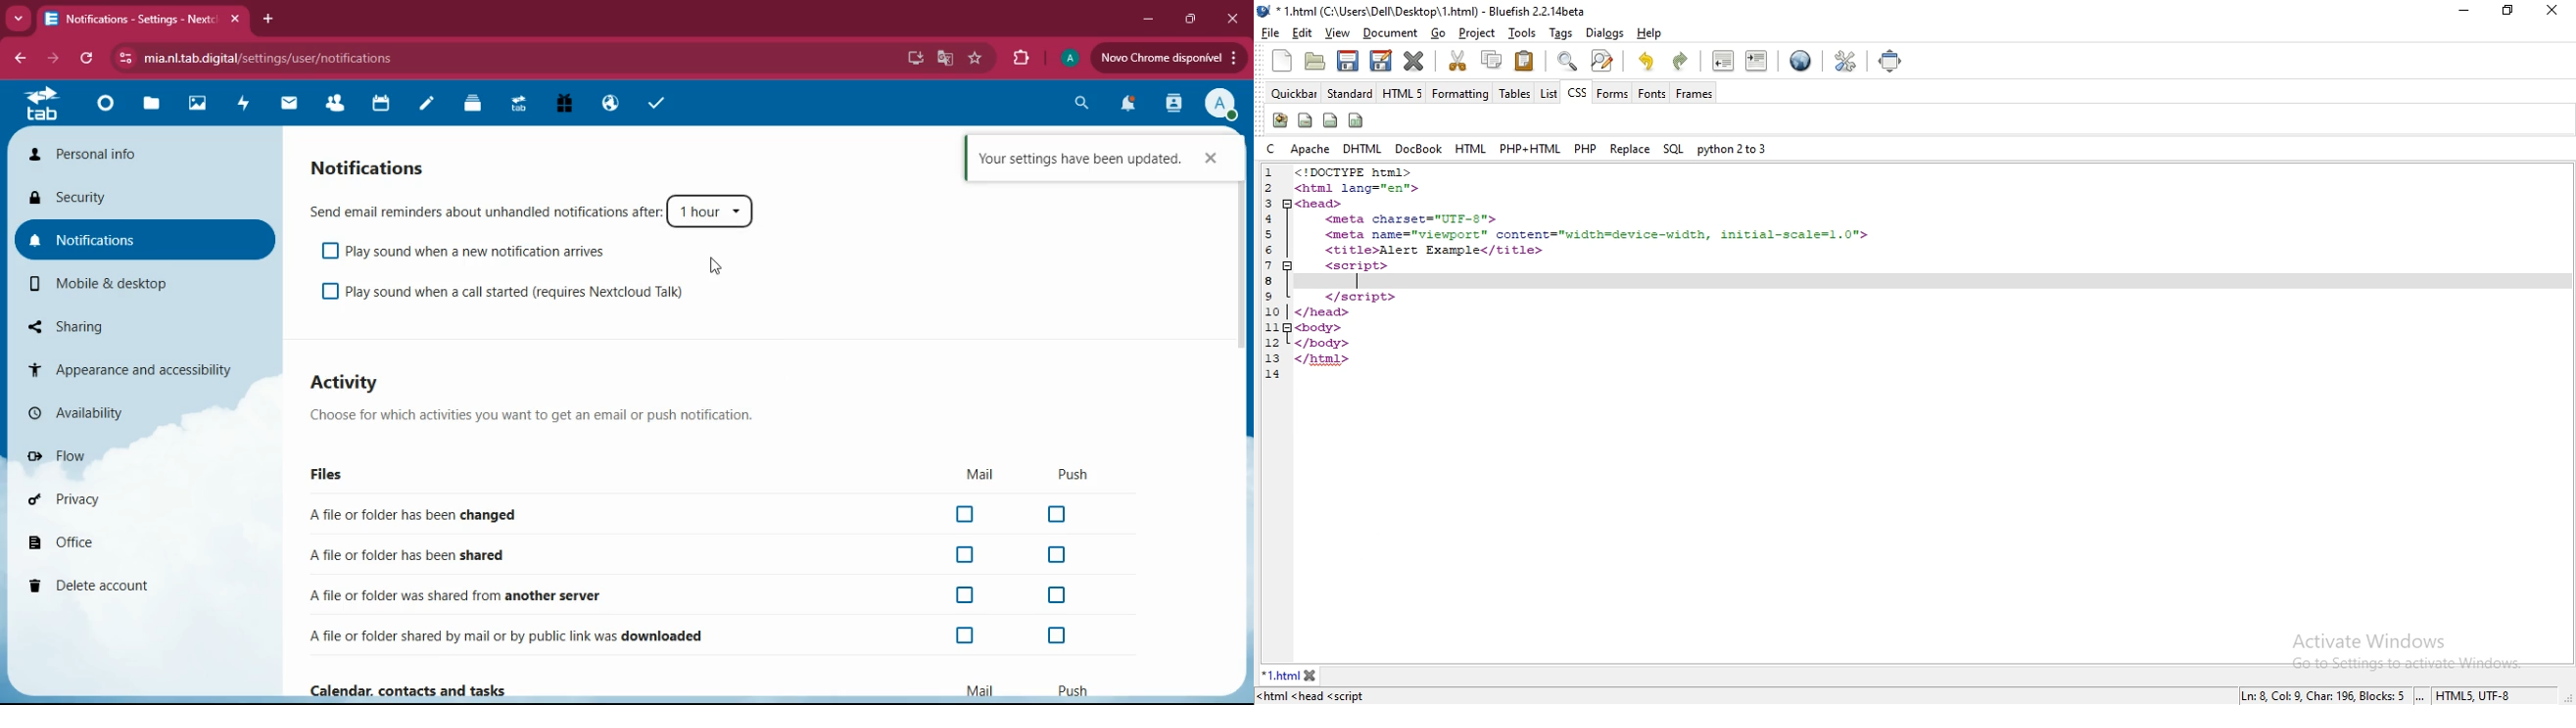  Describe the element at coordinates (1305, 121) in the screenshot. I see `icon` at that location.